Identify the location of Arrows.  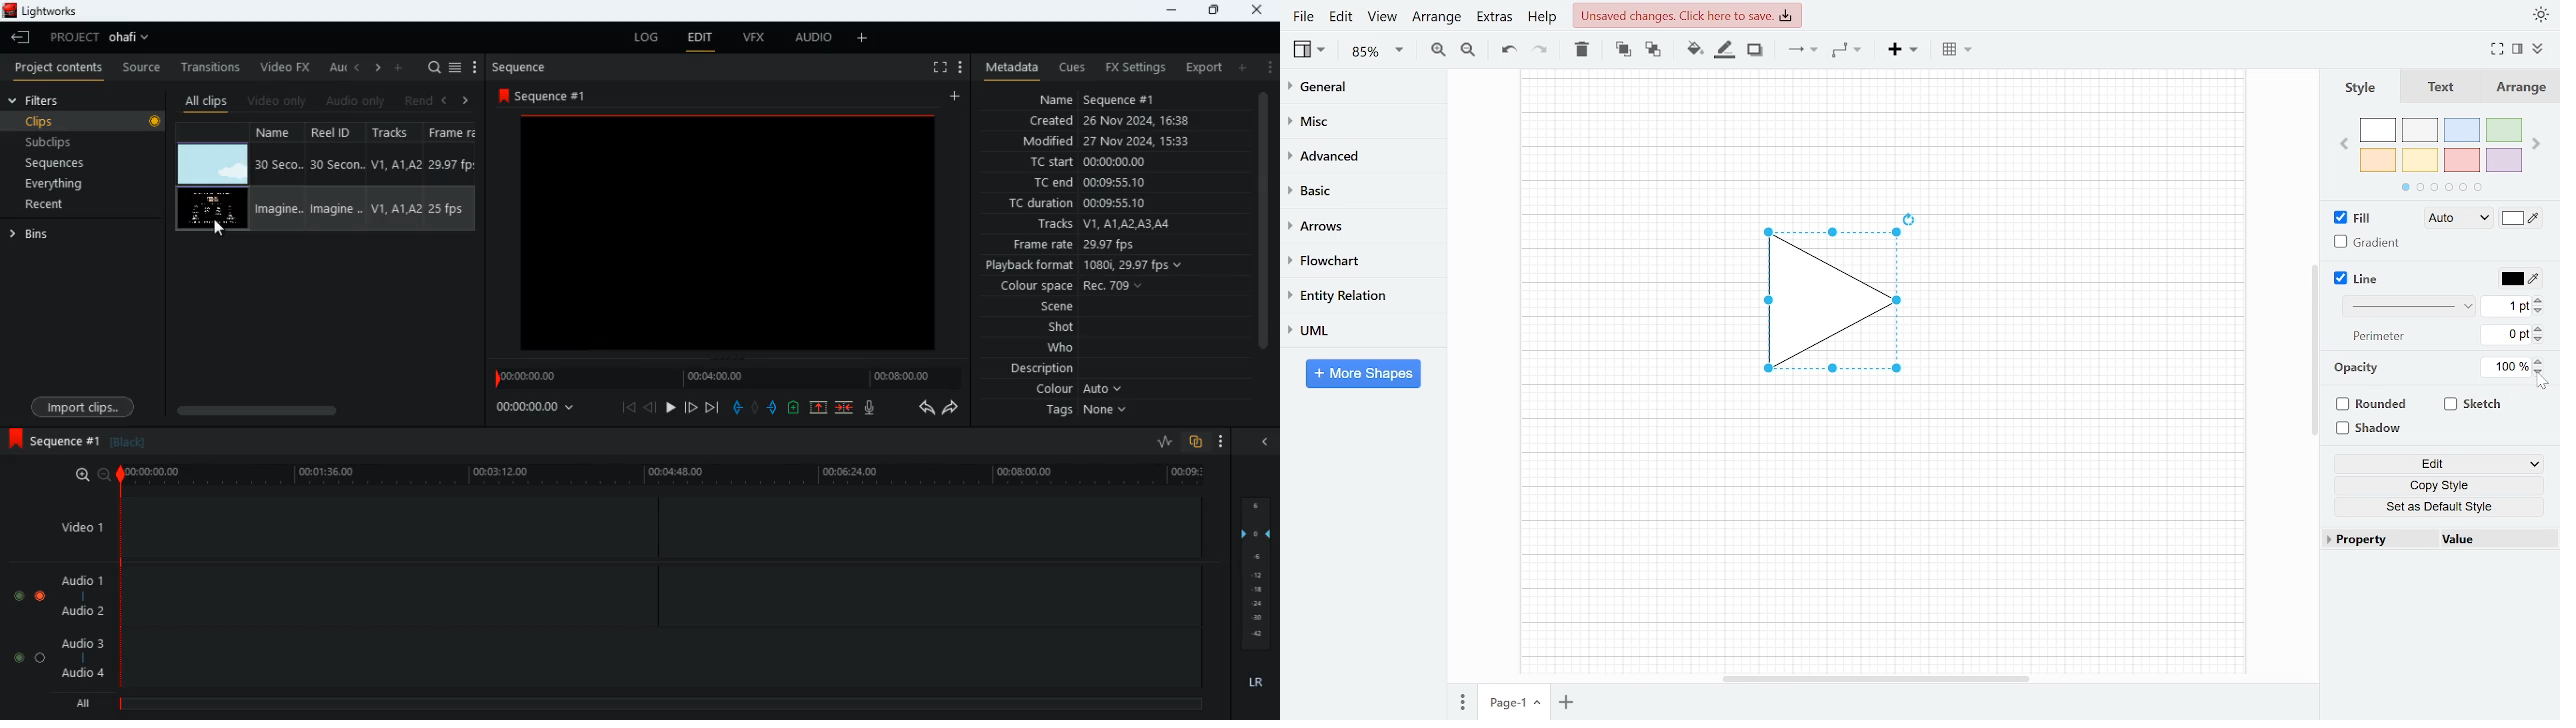
(1354, 225).